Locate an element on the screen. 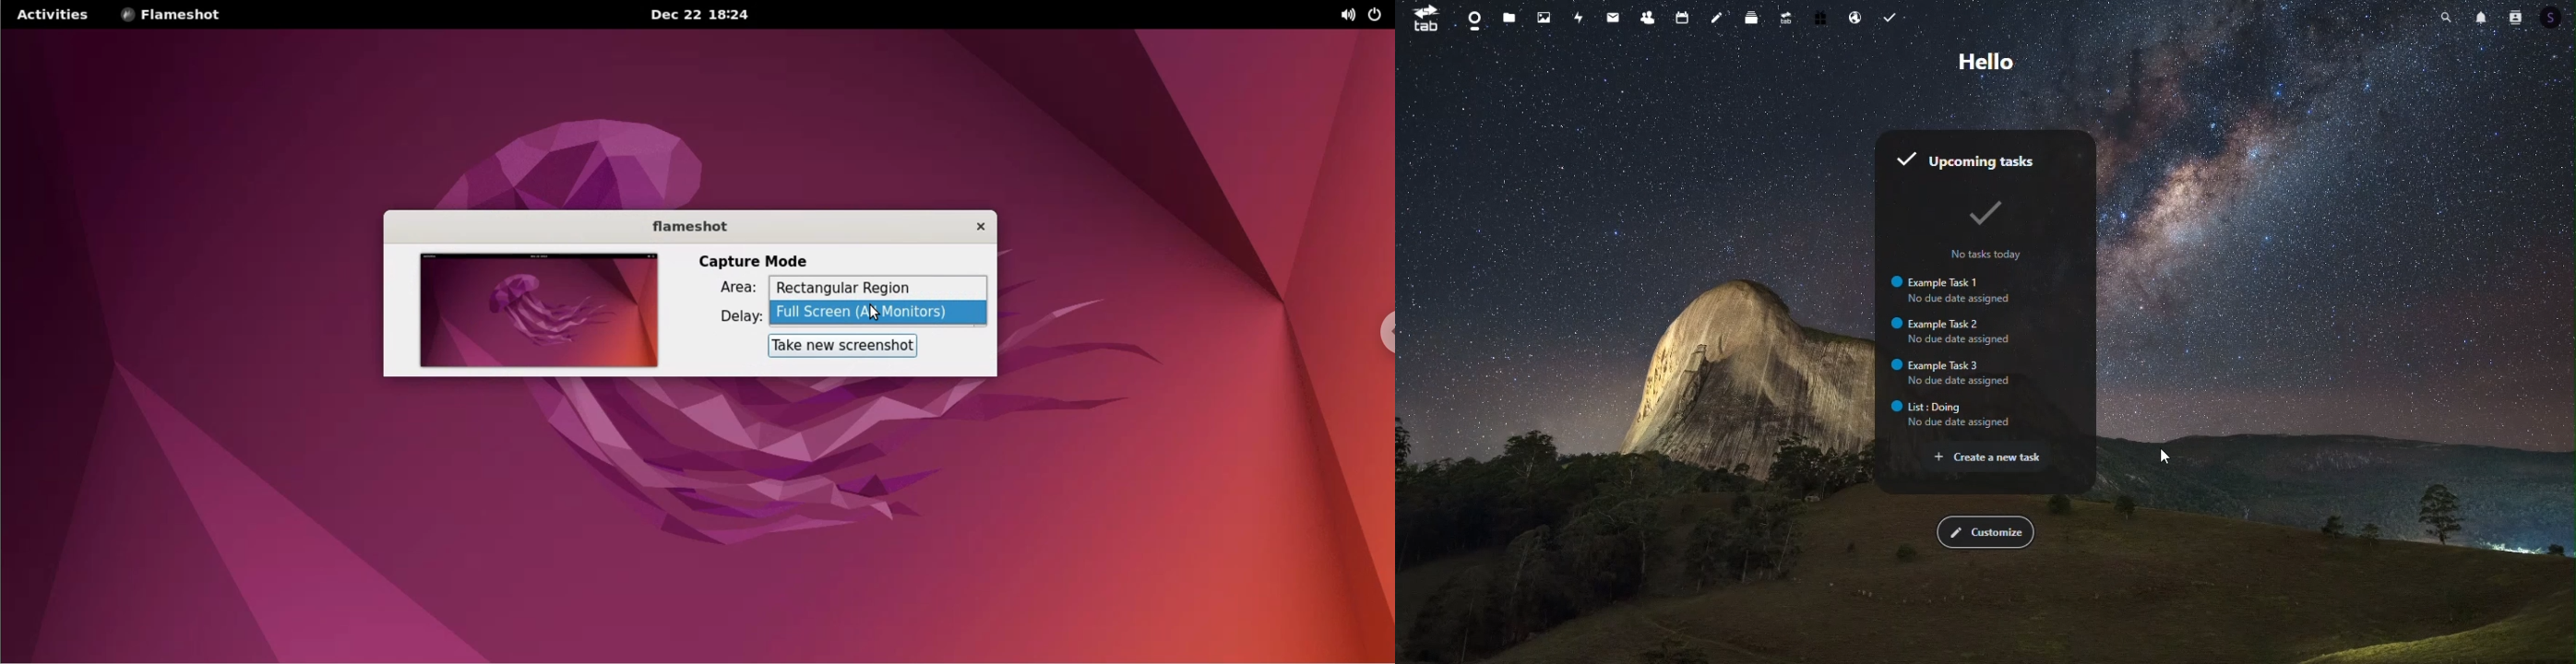  List: Dohg is located at coordinates (1962, 415).